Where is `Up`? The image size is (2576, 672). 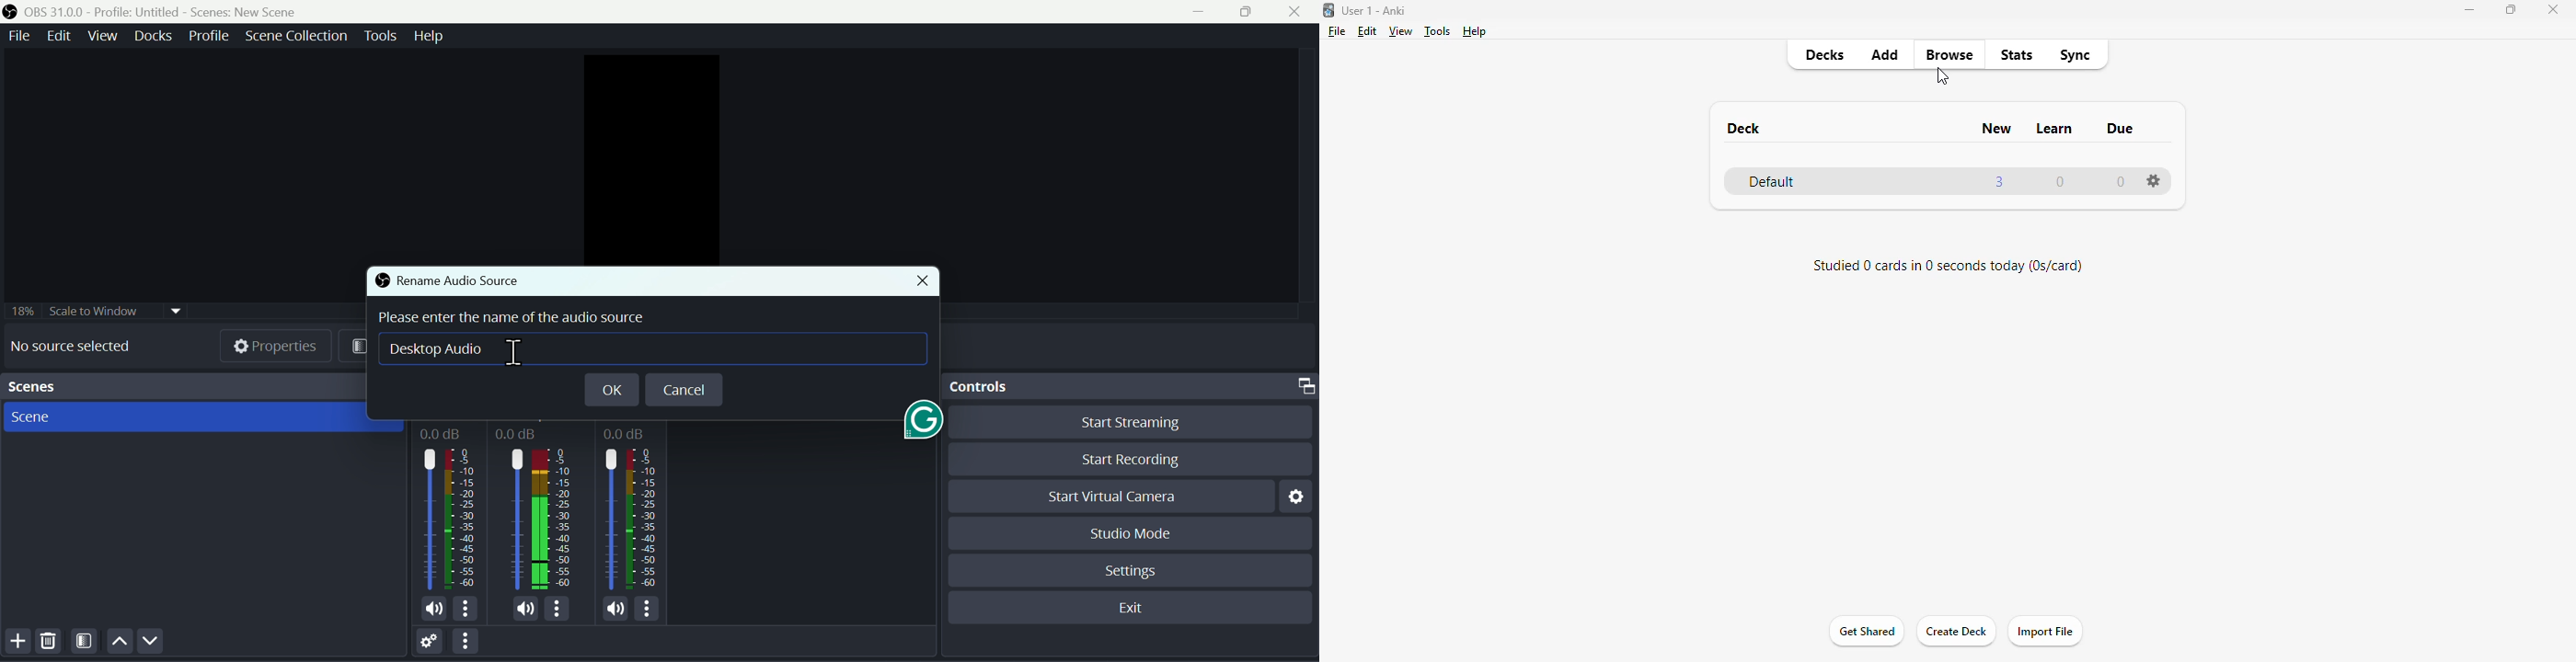
Up is located at coordinates (119, 643).